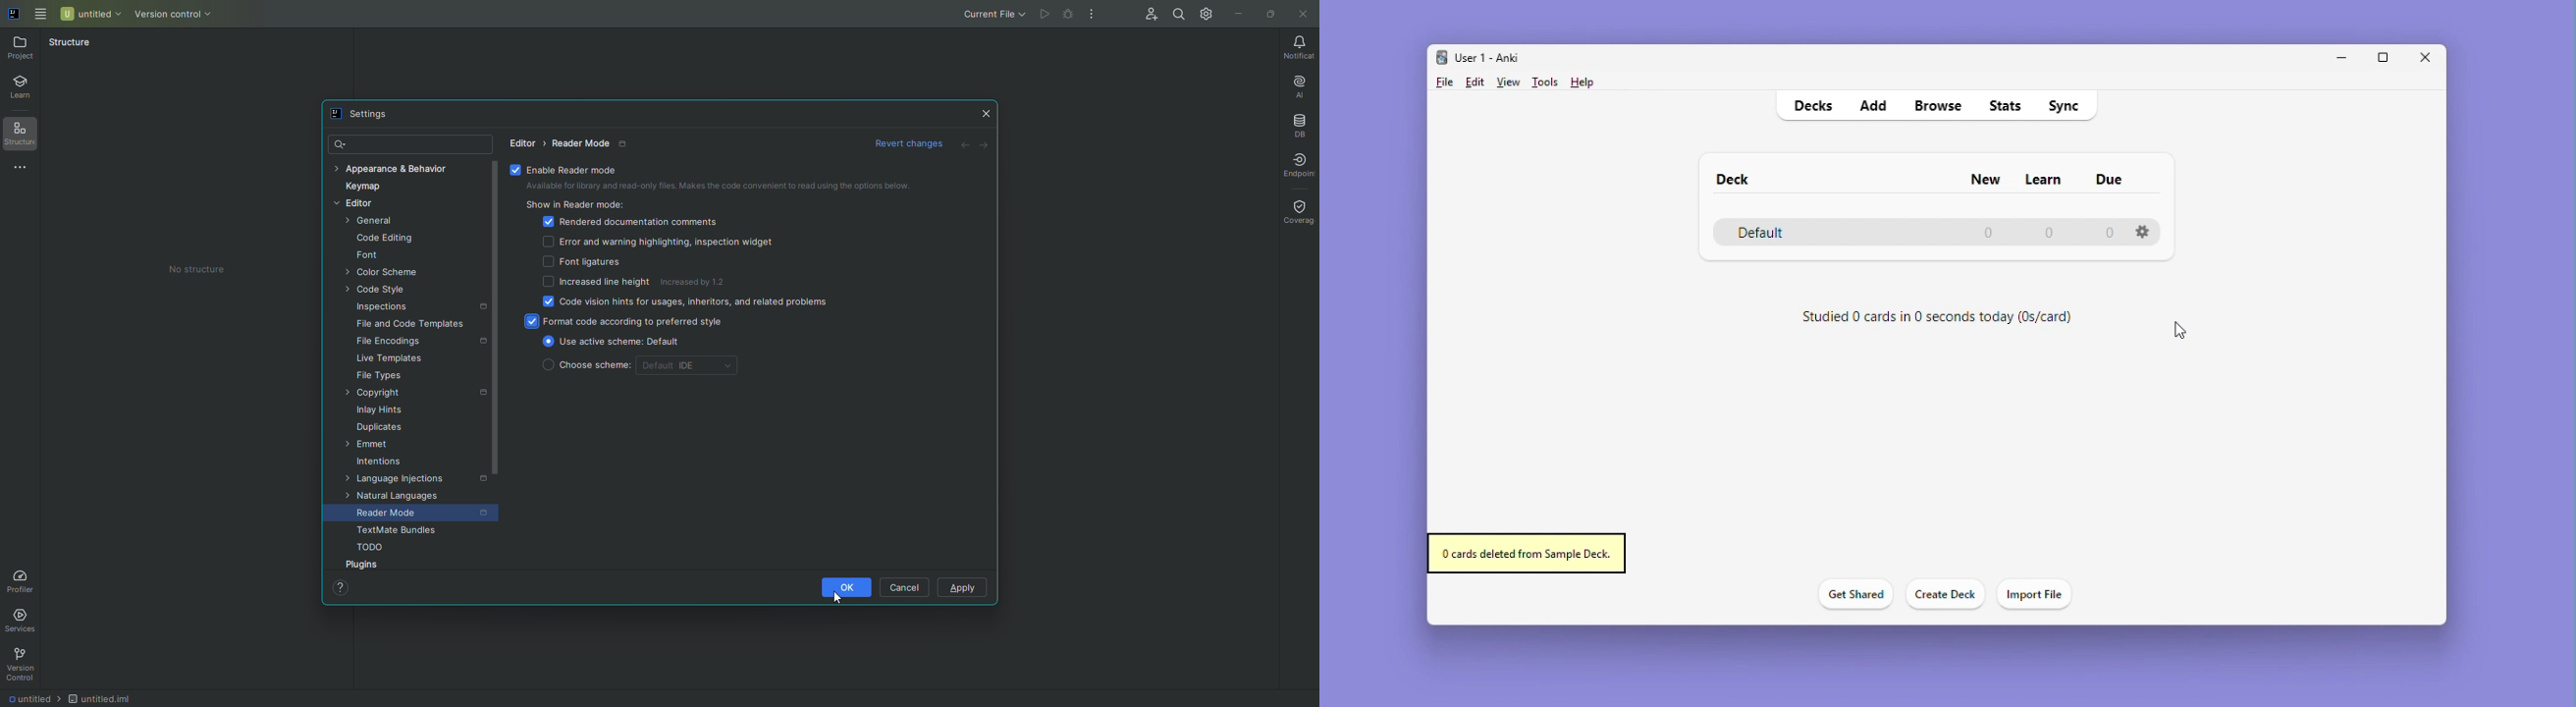 This screenshot has width=2576, height=728. Describe the element at coordinates (374, 412) in the screenshot. I see `Inlay Hints` at that location.